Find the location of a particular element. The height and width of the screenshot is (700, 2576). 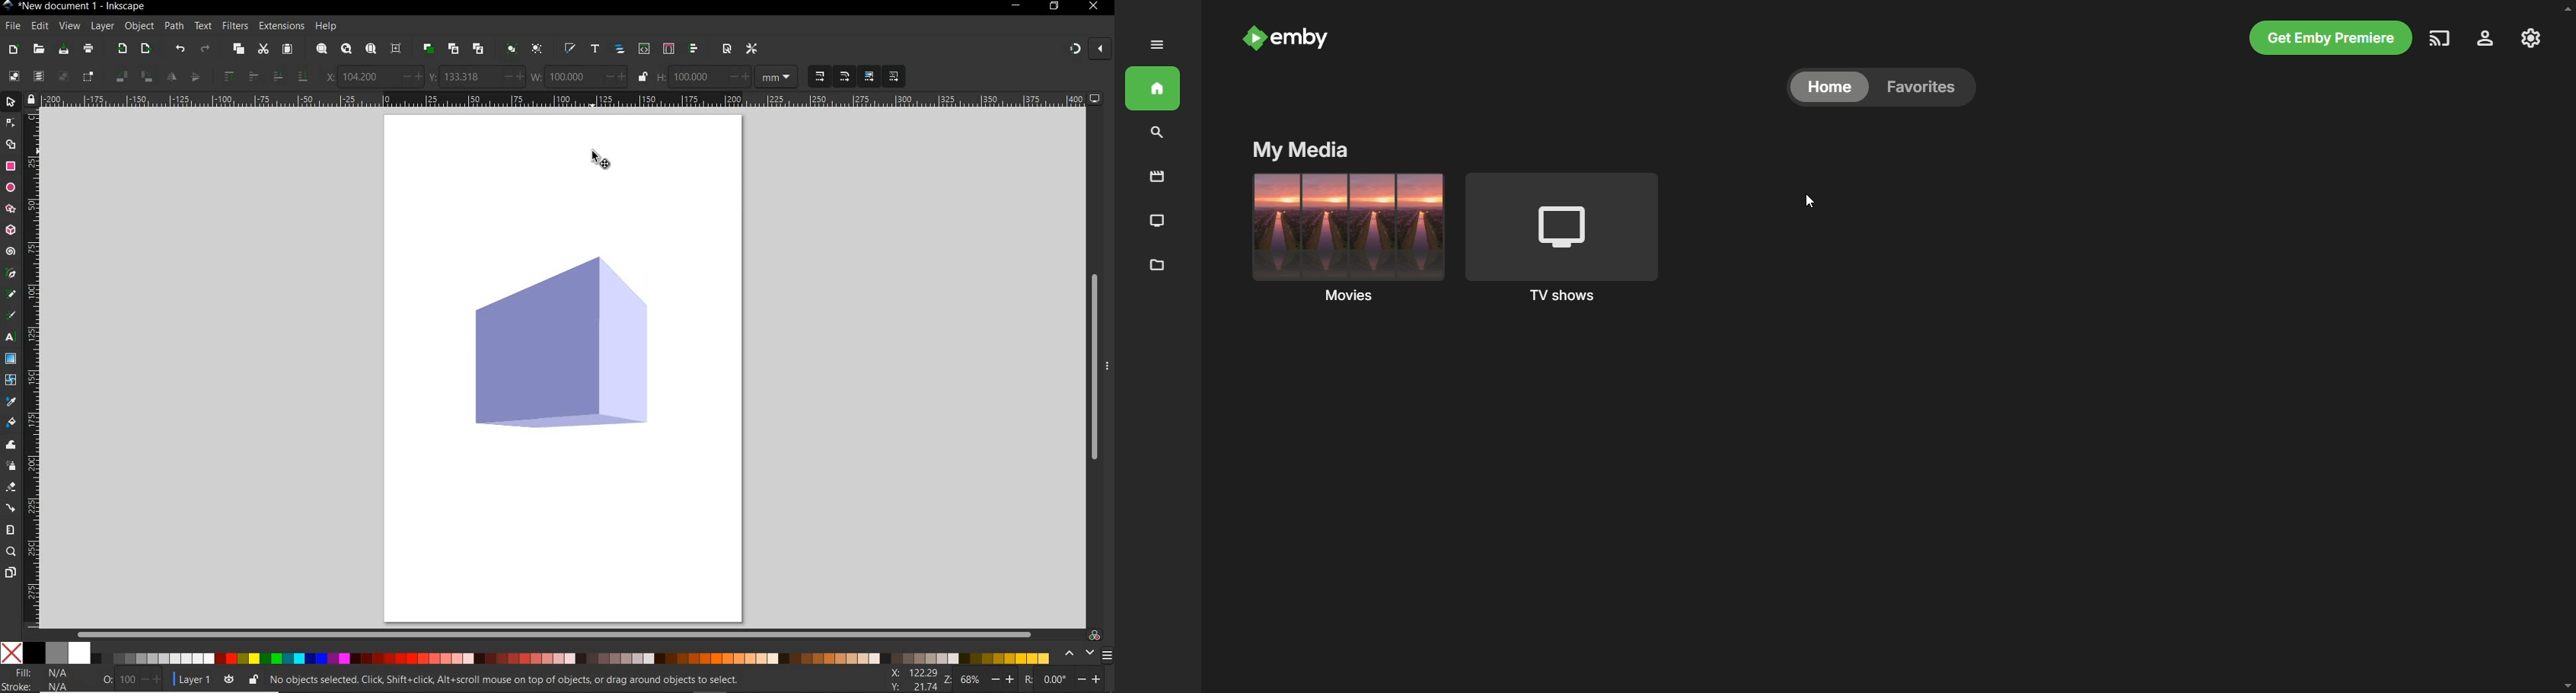

raise selection is located at coordinates (228, 78).